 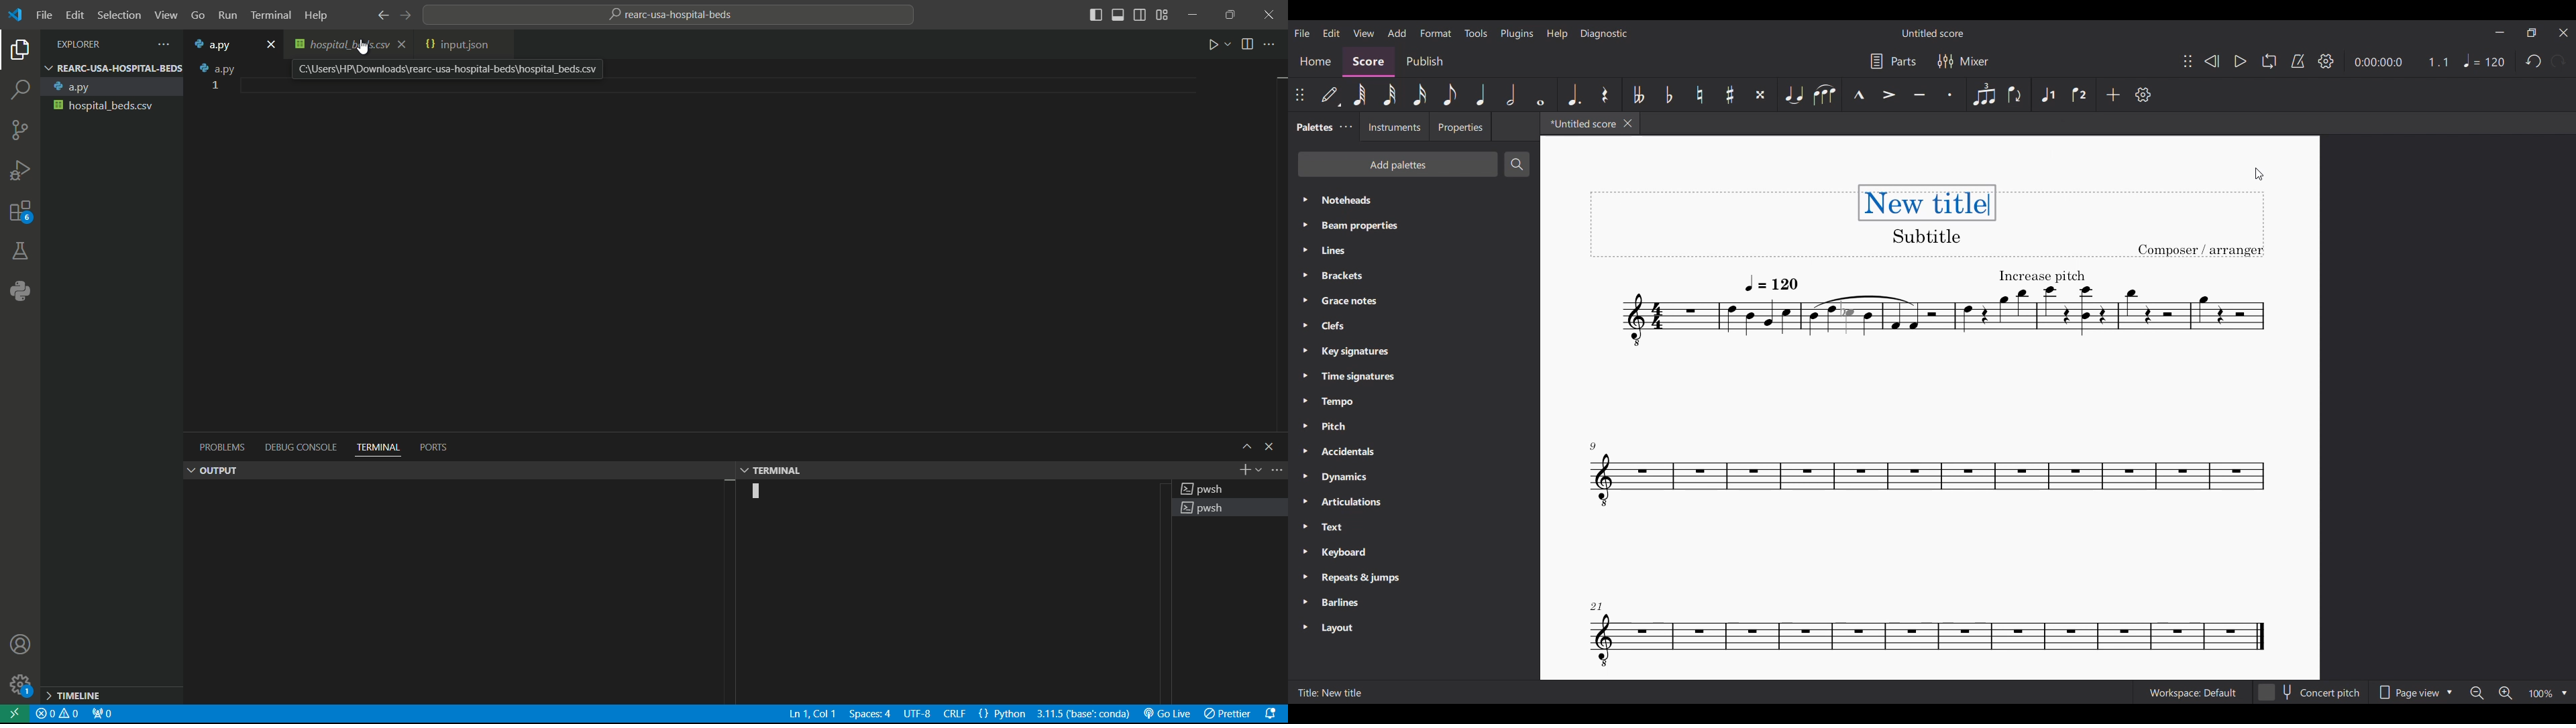 What do you see at coordinates (2534, 62) in the screenshot?
I see `Undo` at bounding box center [2534, 62].